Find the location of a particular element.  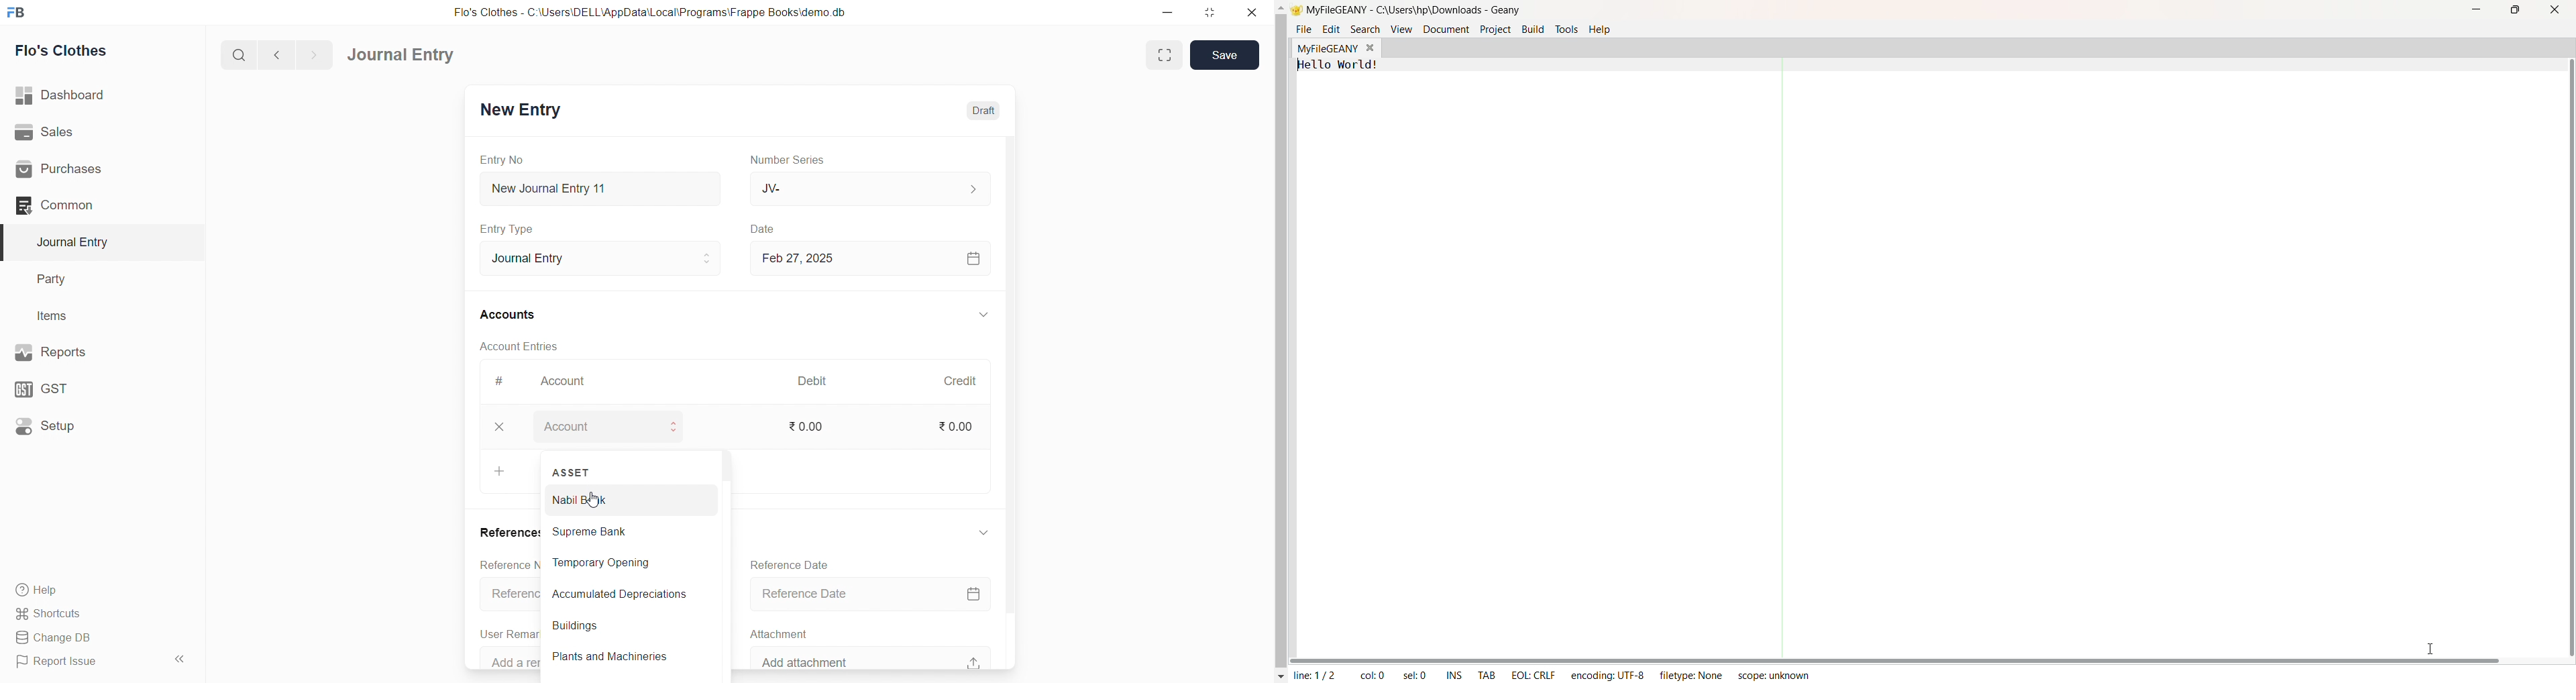

+ Add Row is located at coordinates (506, 472).